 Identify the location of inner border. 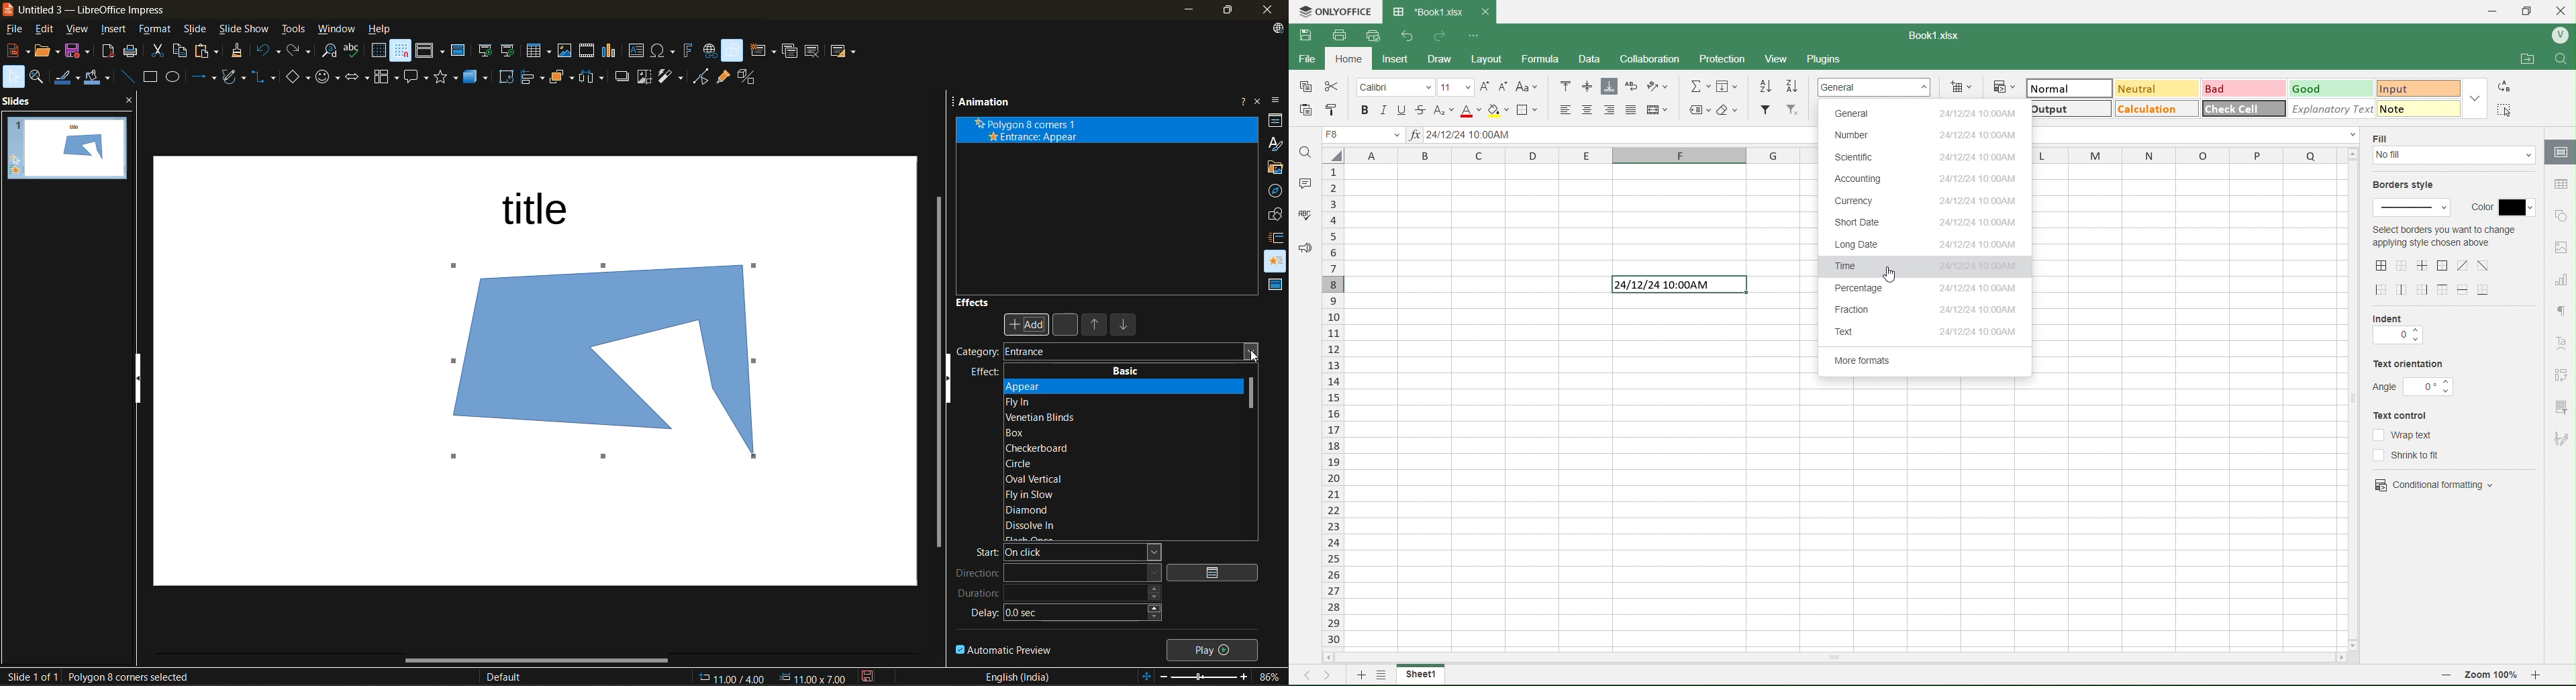
(2424, 265).